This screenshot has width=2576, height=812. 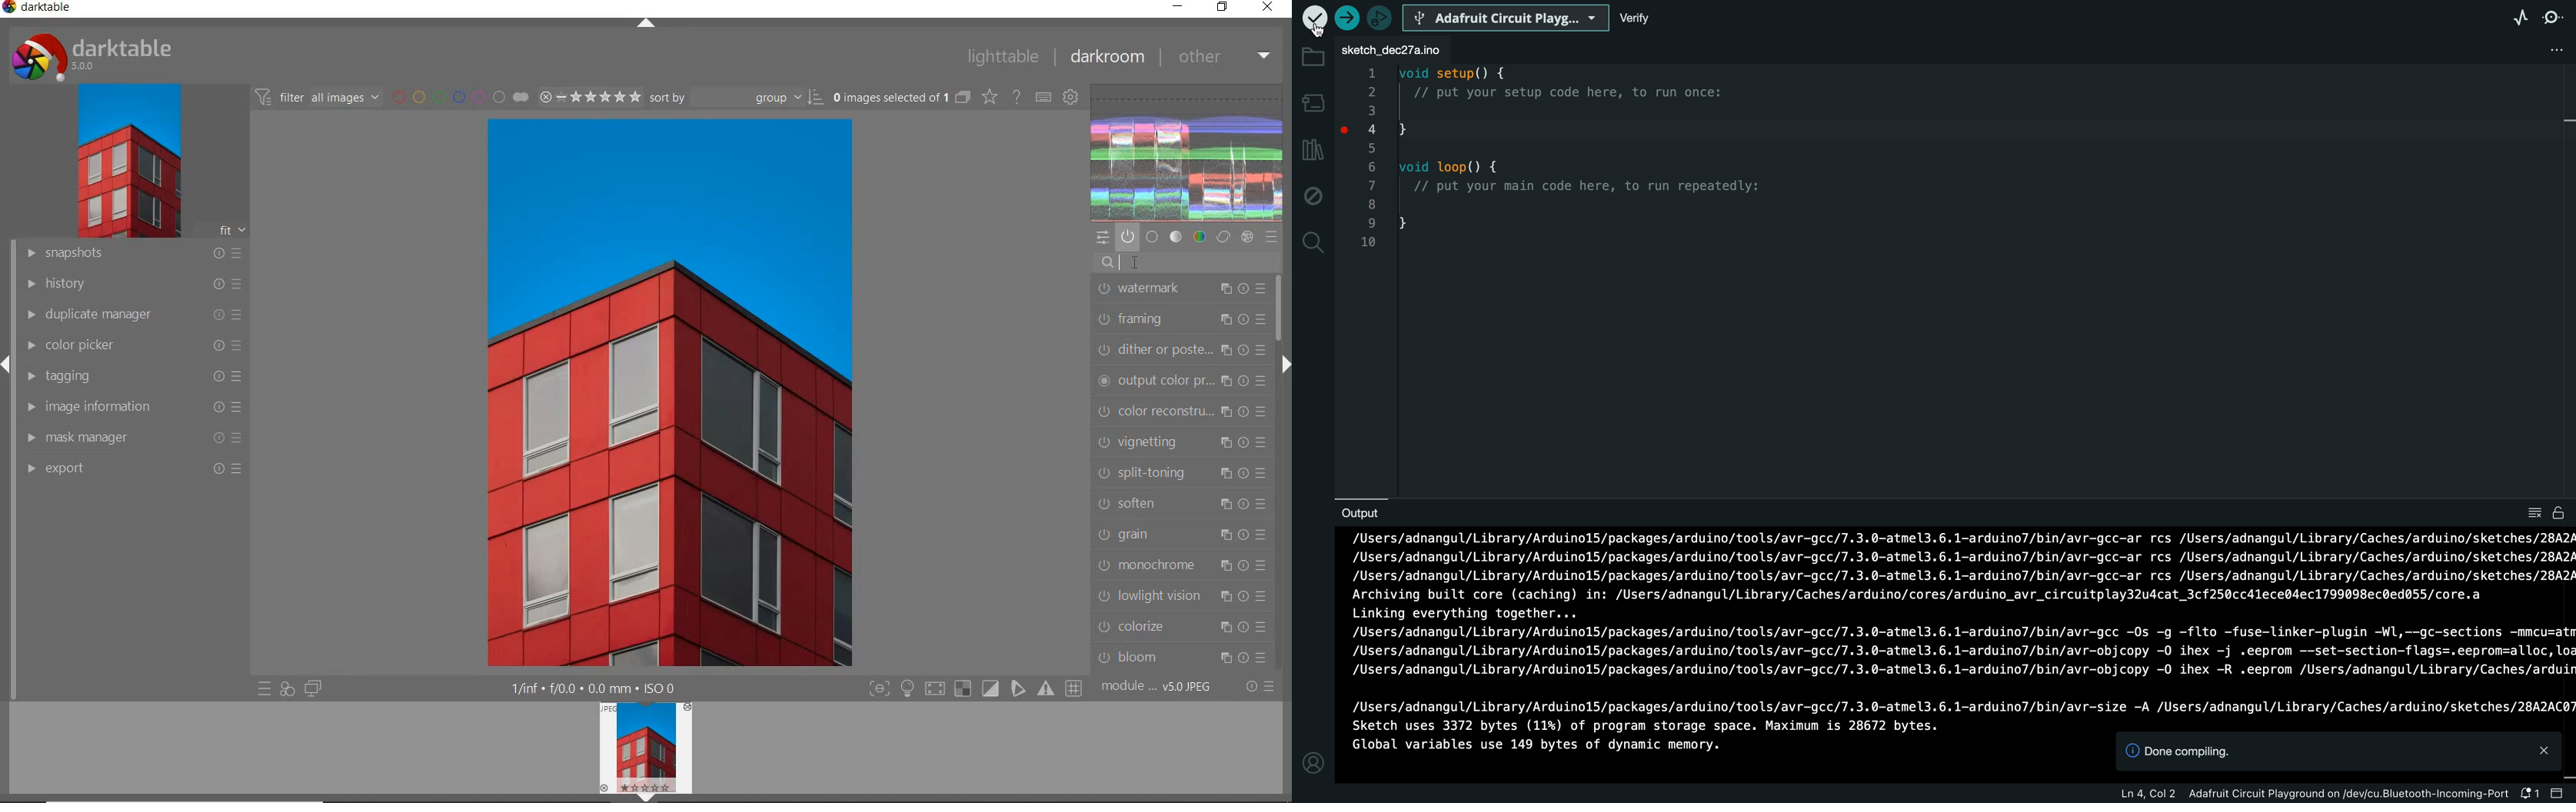 I want to click on profile, so click(x=1311, y=762).